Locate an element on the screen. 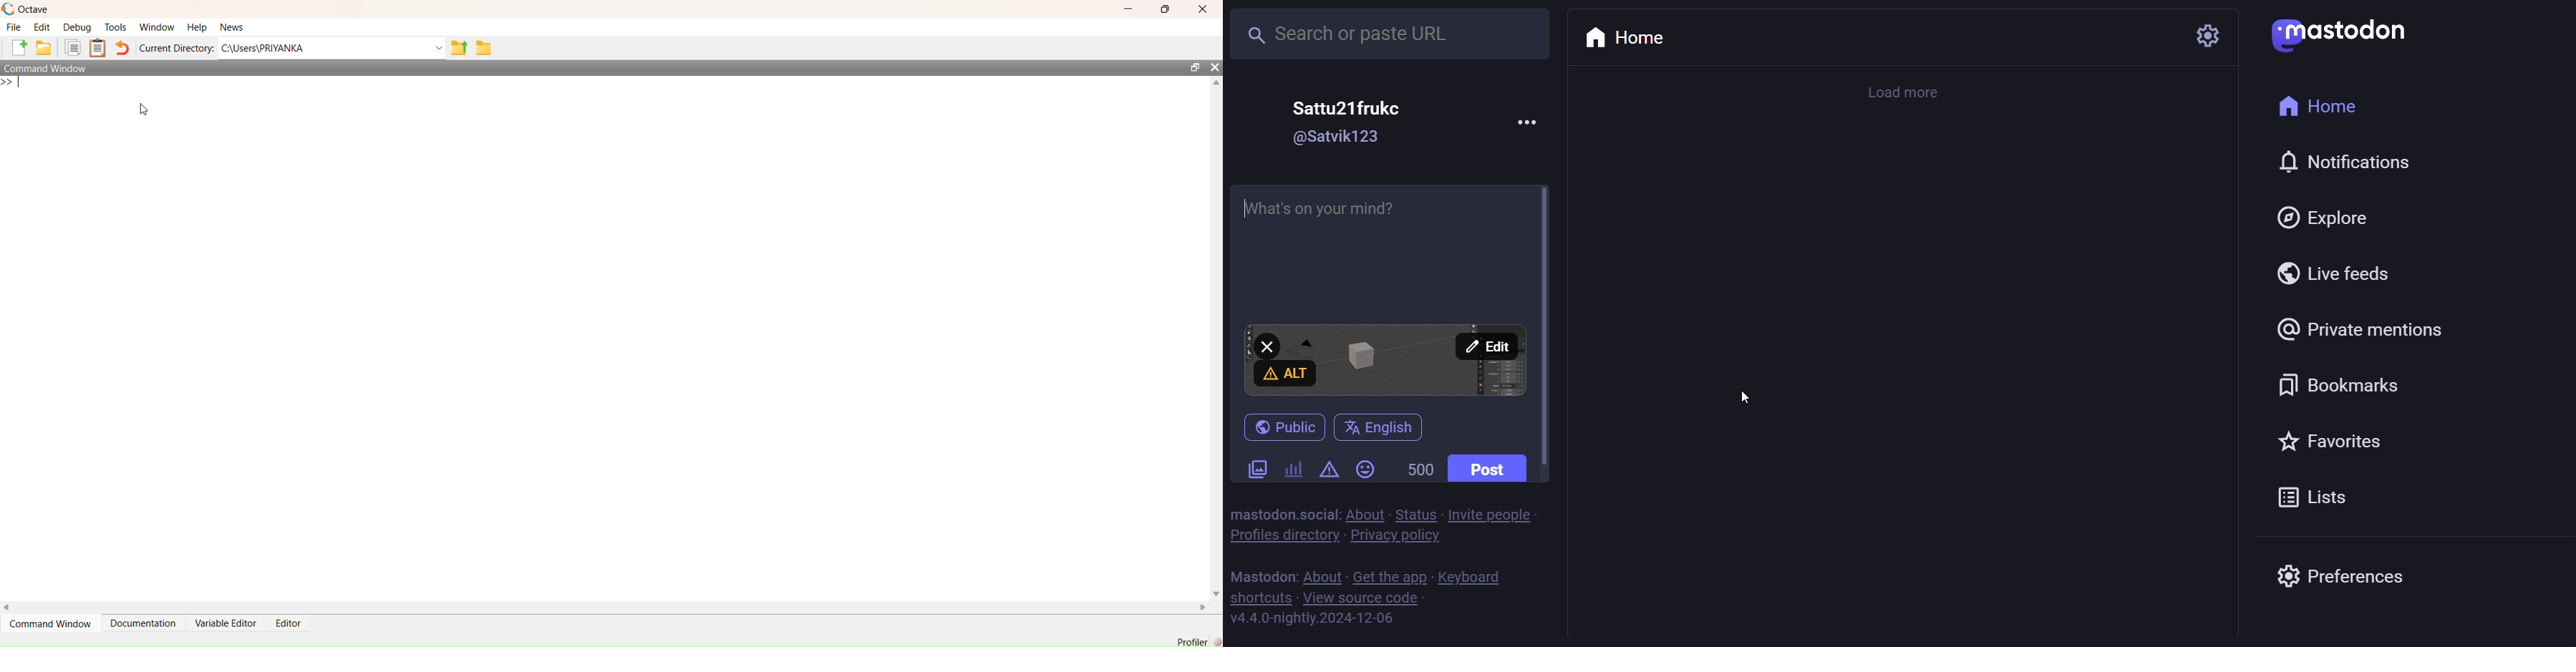  alt is located at coordinates (1284, 374).